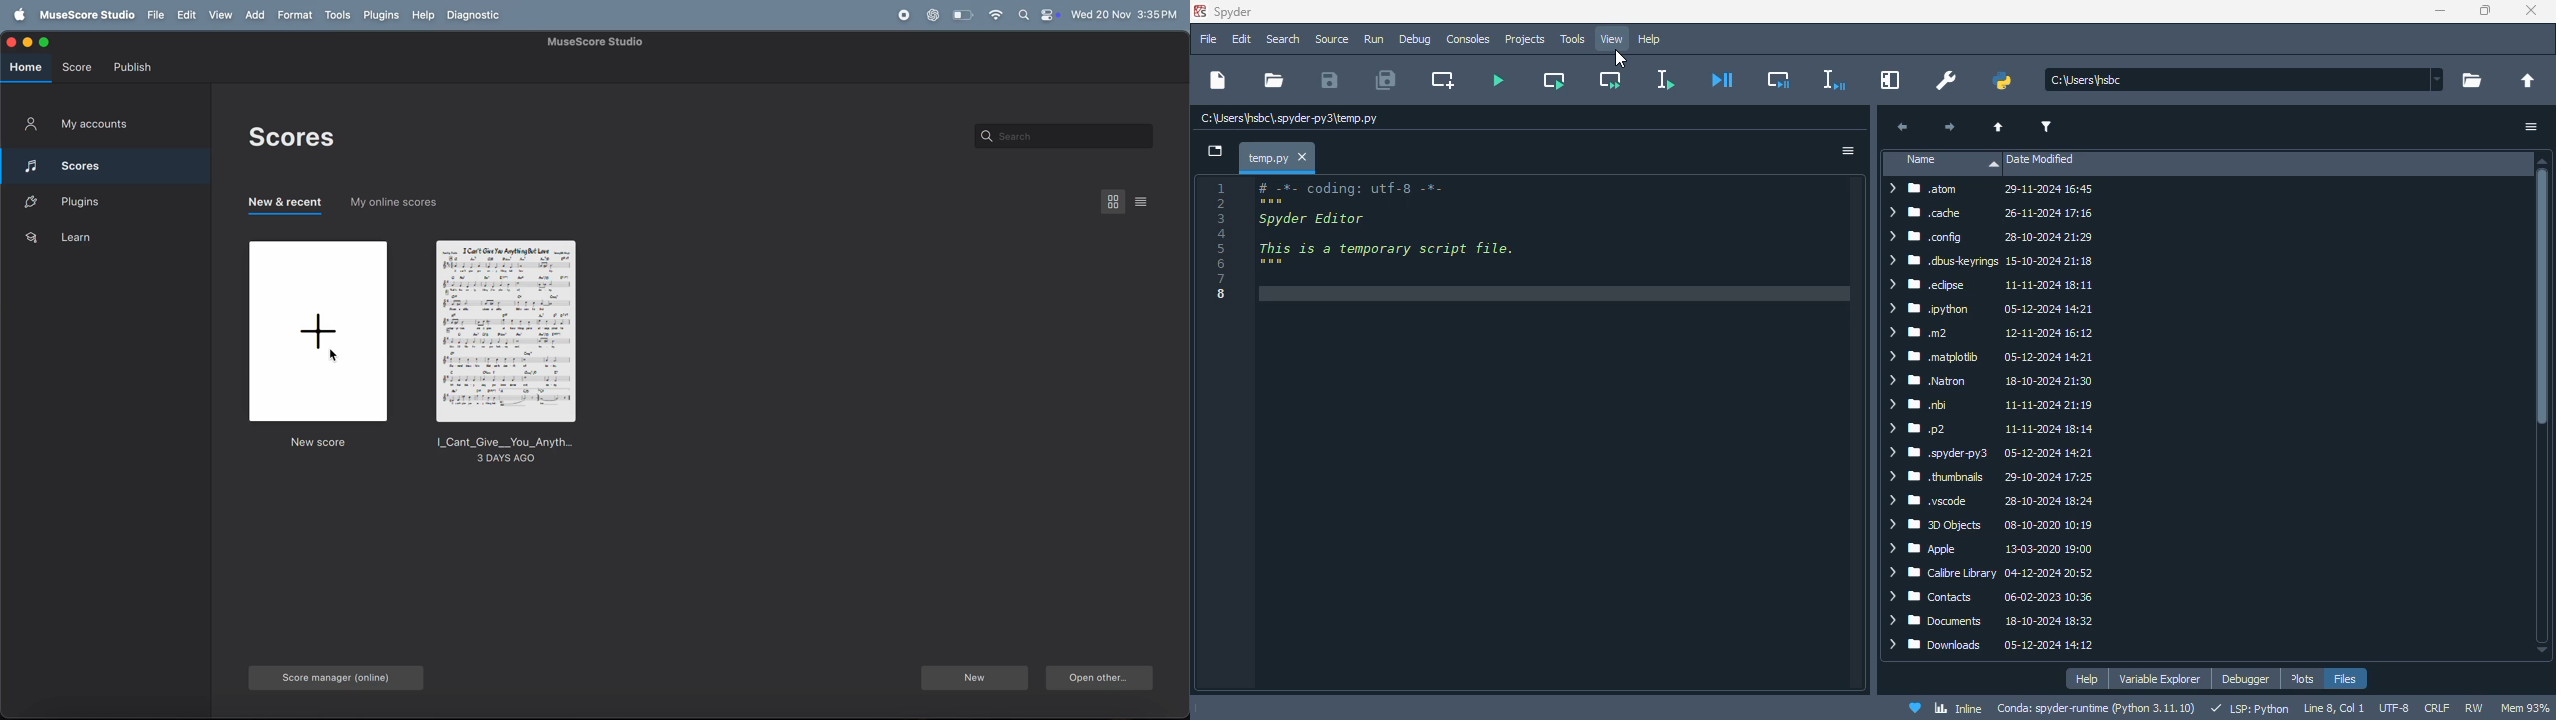  What do you see at coordinates (1996, 596) in the screenshot?
I see `contacts` at bounding box center [1996, 596].